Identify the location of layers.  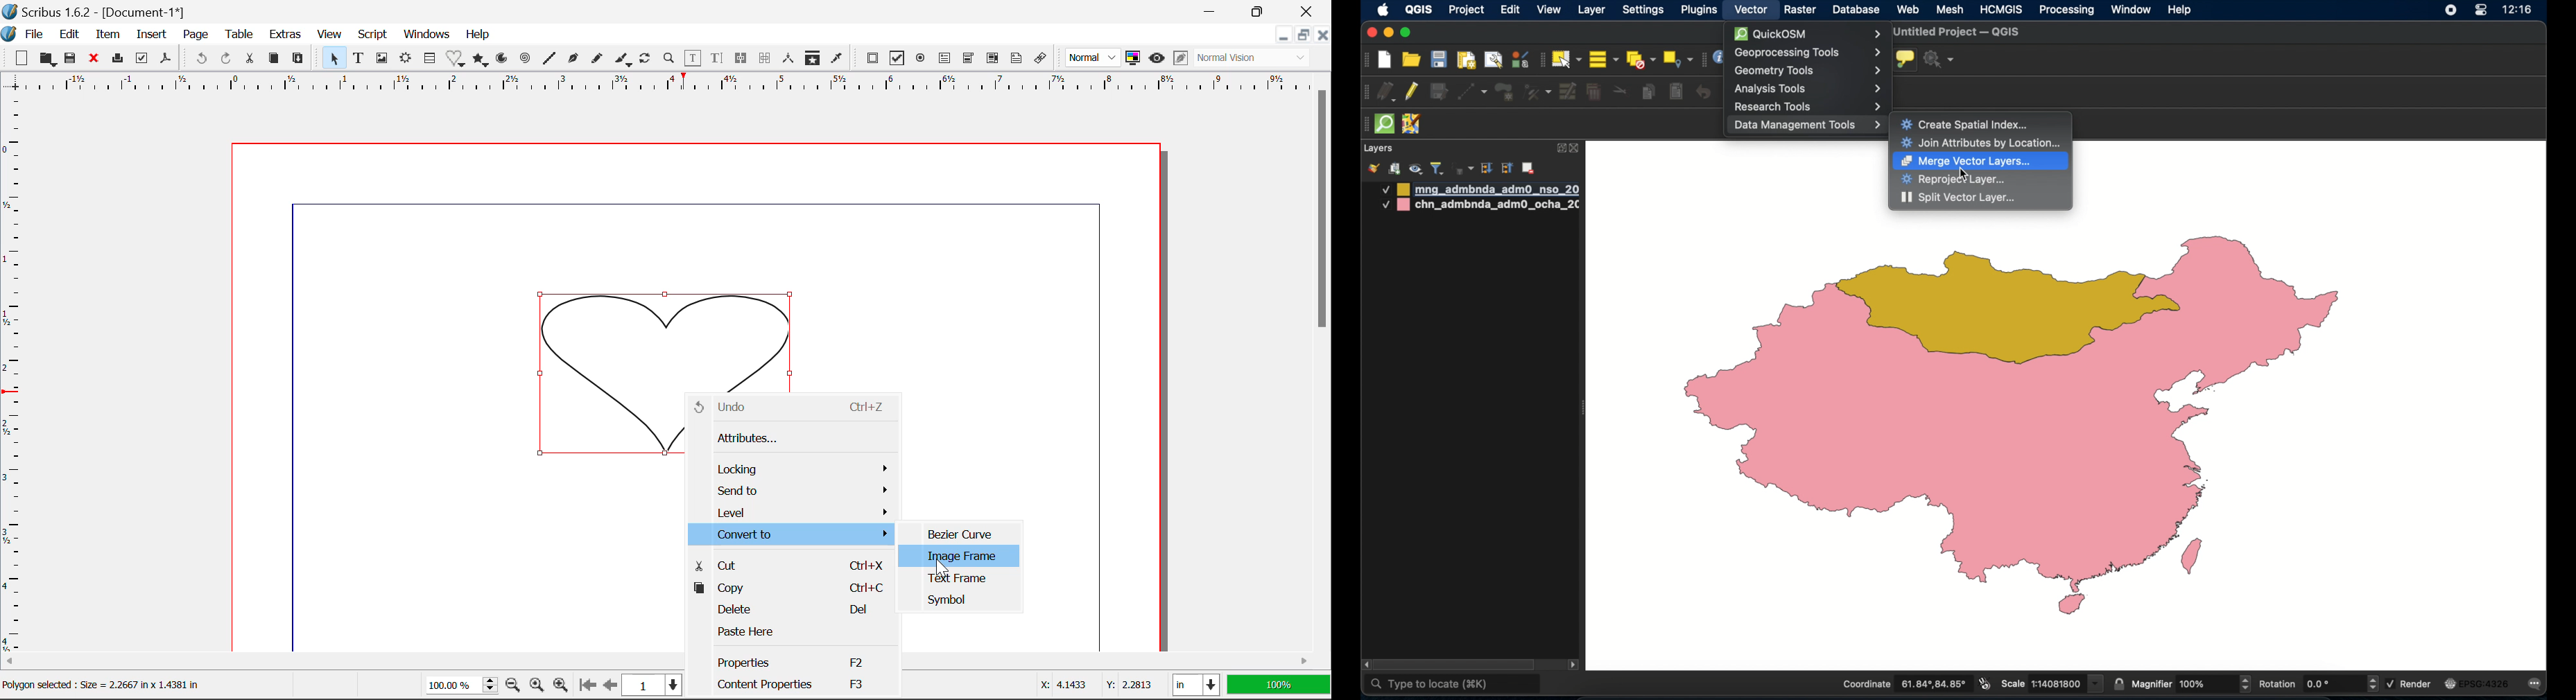
(1378, 149).